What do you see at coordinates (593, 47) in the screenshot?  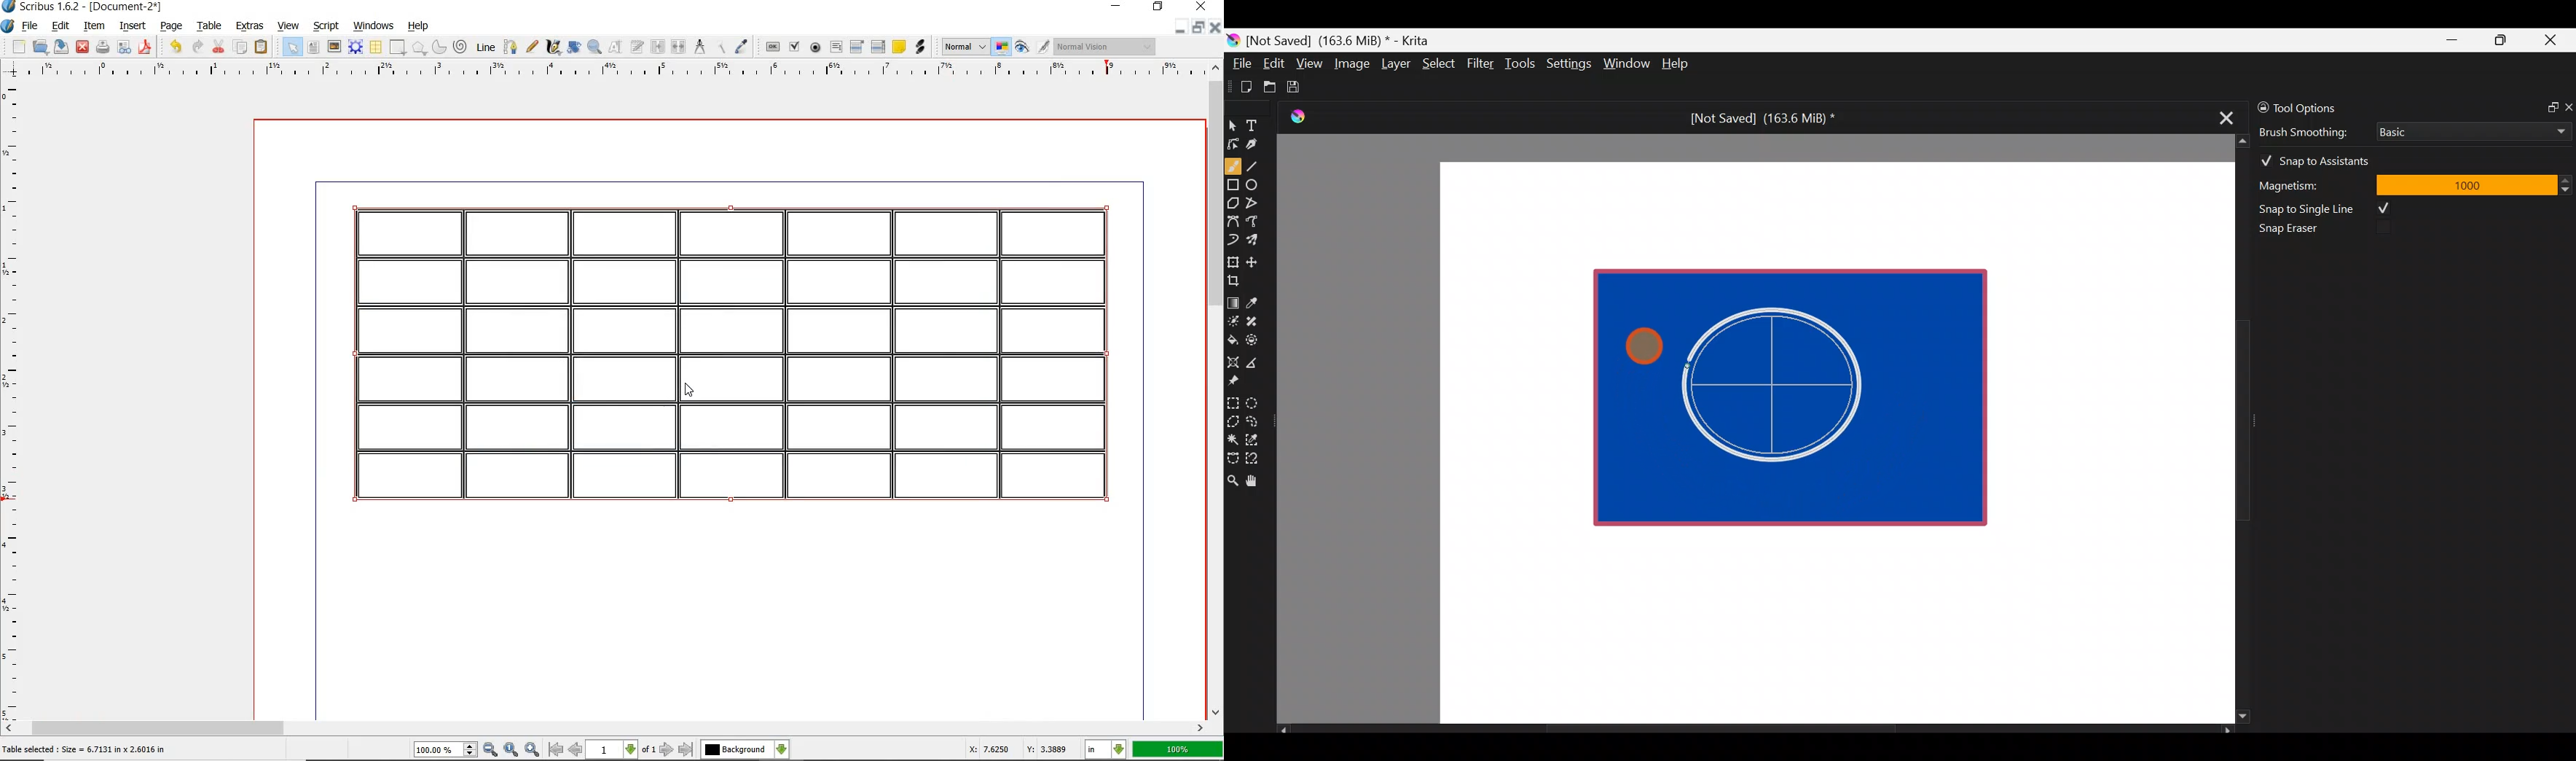 I see `zoom in or out` at bounding box center [593, 47].